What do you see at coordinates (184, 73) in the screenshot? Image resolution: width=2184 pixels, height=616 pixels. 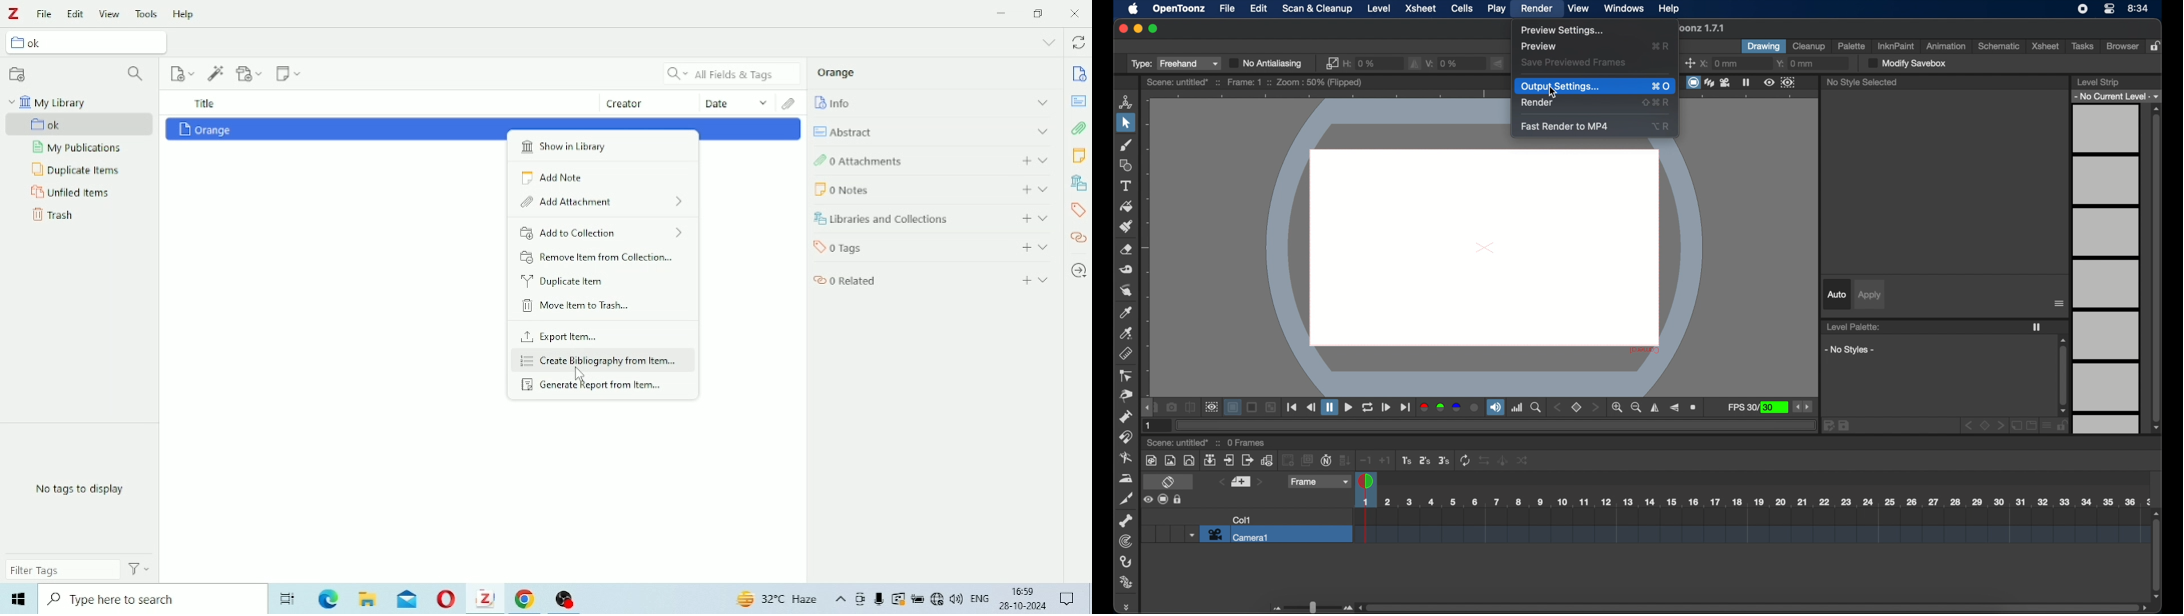 I see `New Item` at bounding box center [184, 73].